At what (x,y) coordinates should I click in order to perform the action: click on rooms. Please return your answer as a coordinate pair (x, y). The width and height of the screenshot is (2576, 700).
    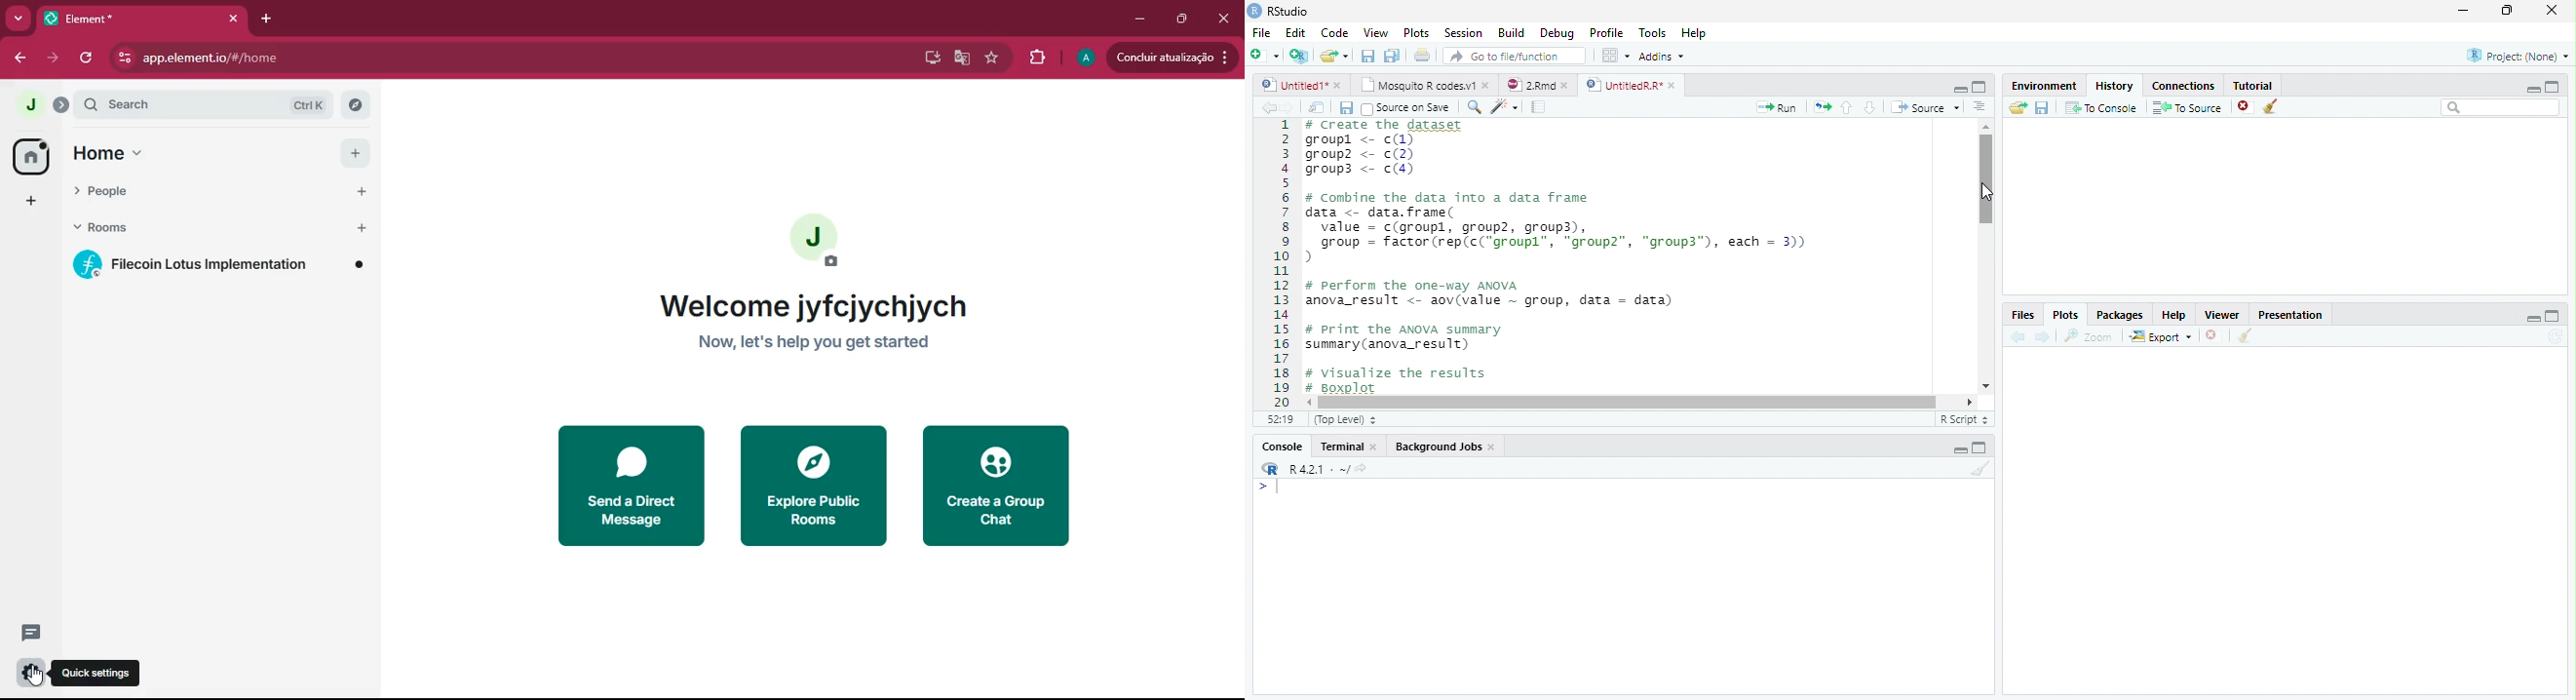
    Looking at the image, I should click on (219, 230).